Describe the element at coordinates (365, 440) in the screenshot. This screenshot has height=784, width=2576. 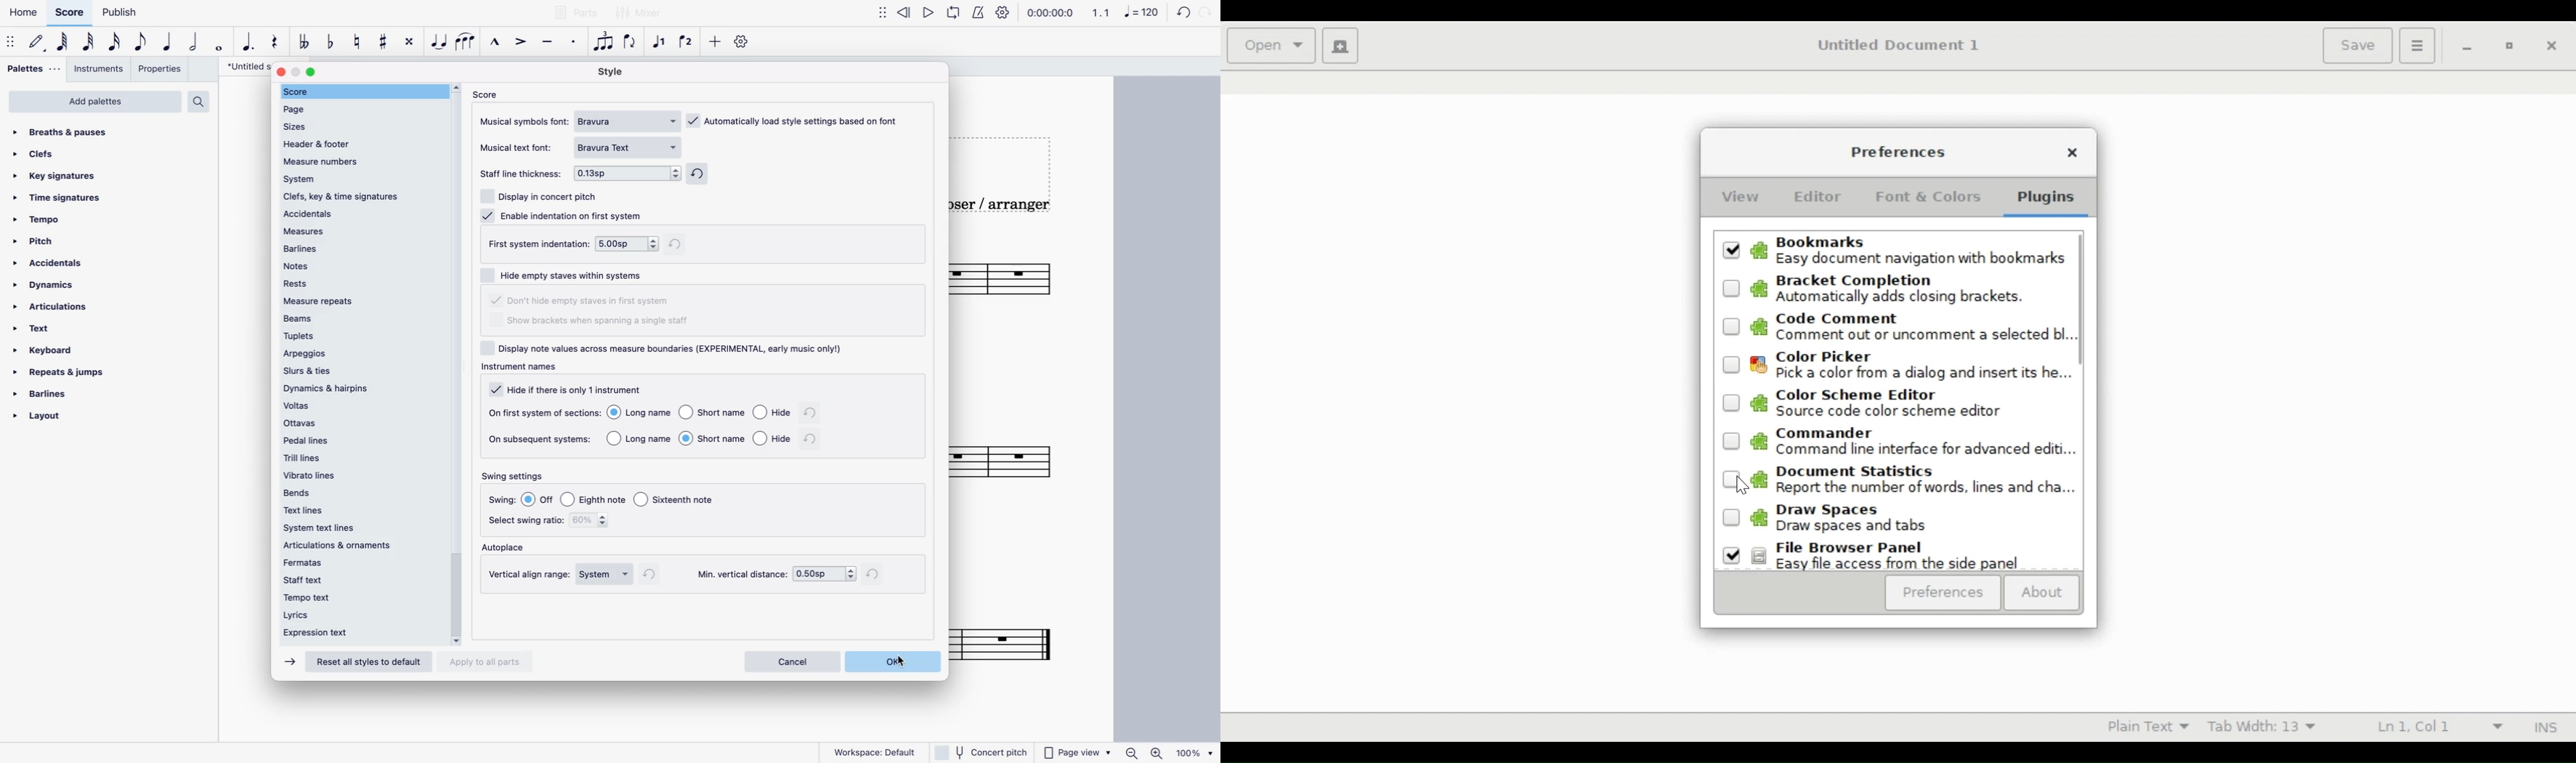
I see `pedal lines` at that location.